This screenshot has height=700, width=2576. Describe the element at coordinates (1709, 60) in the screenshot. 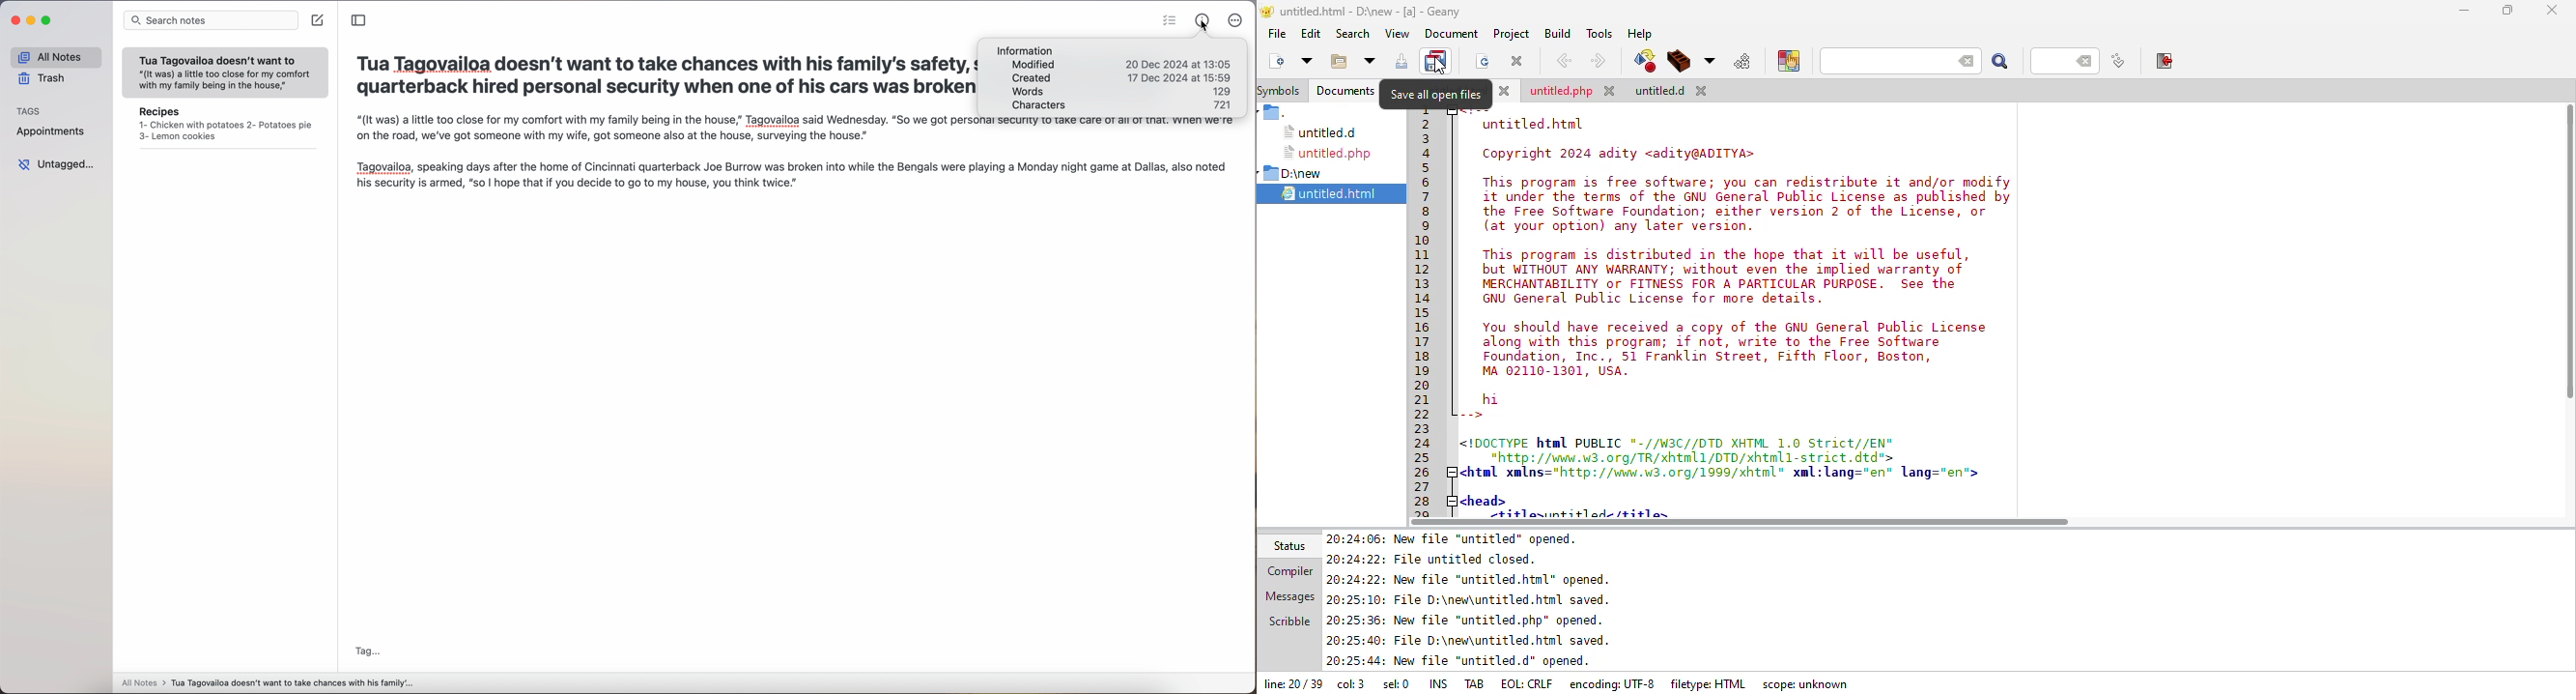

I see `choose more` at that location.